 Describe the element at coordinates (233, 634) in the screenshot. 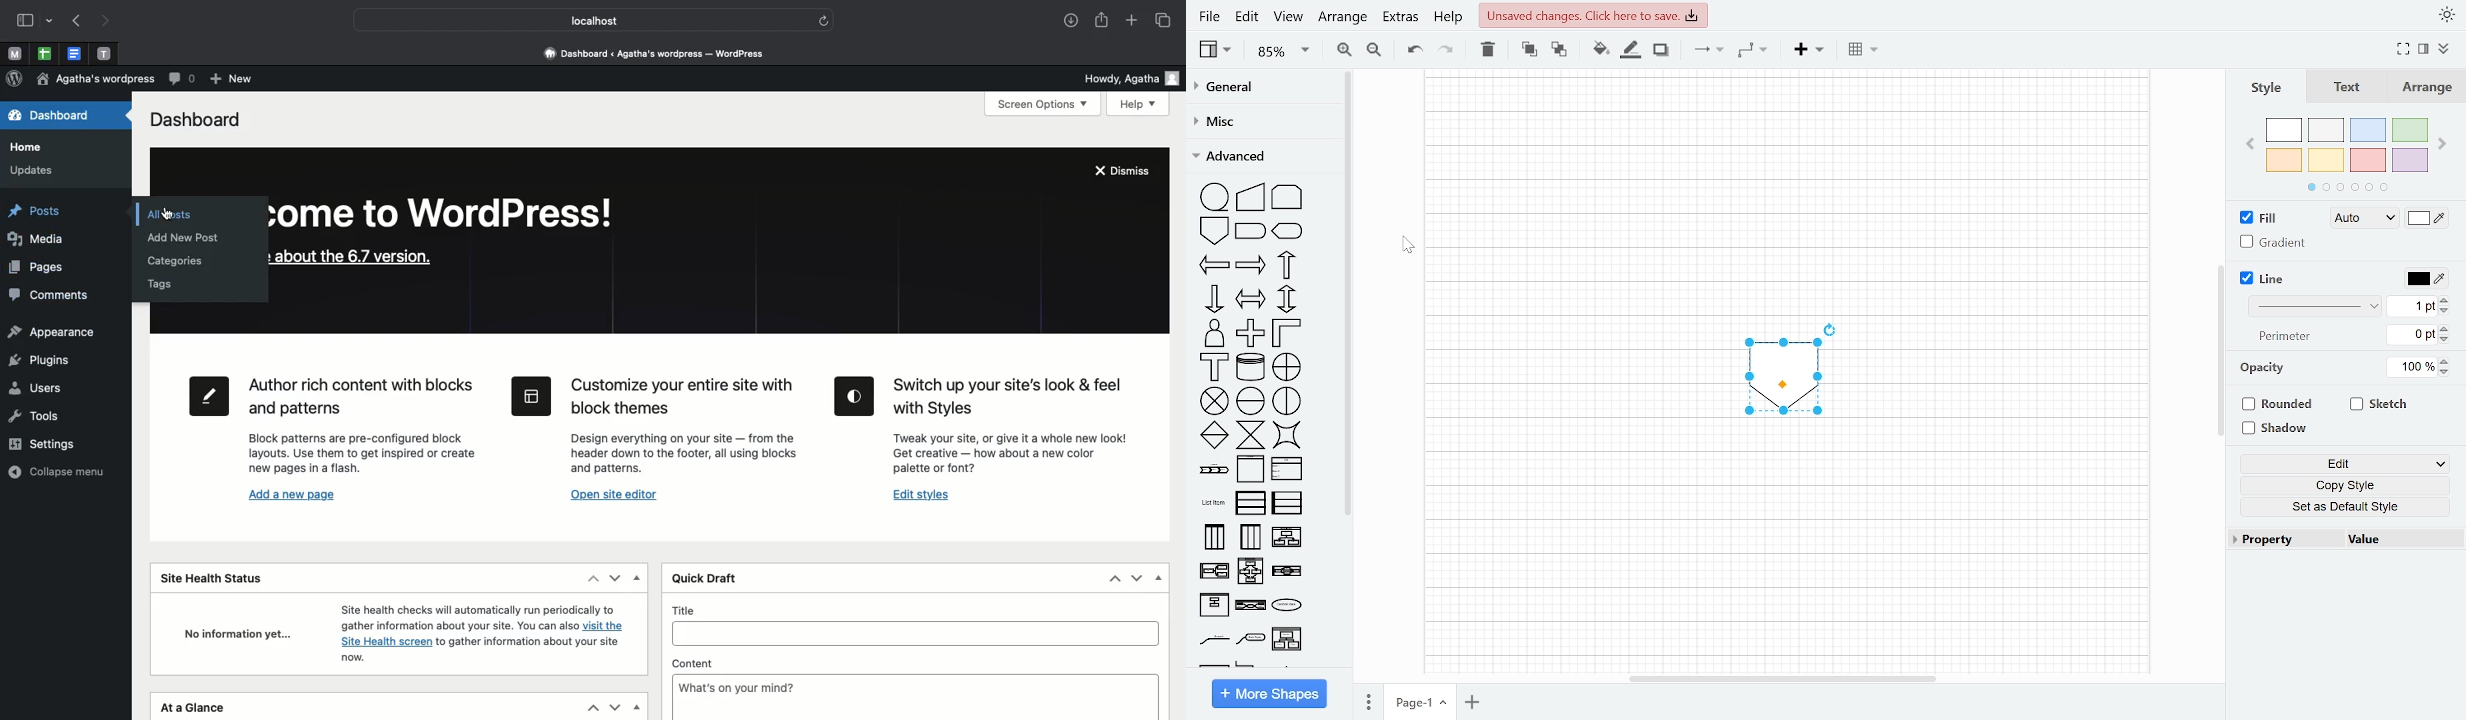

I see `No information yet` at that location.